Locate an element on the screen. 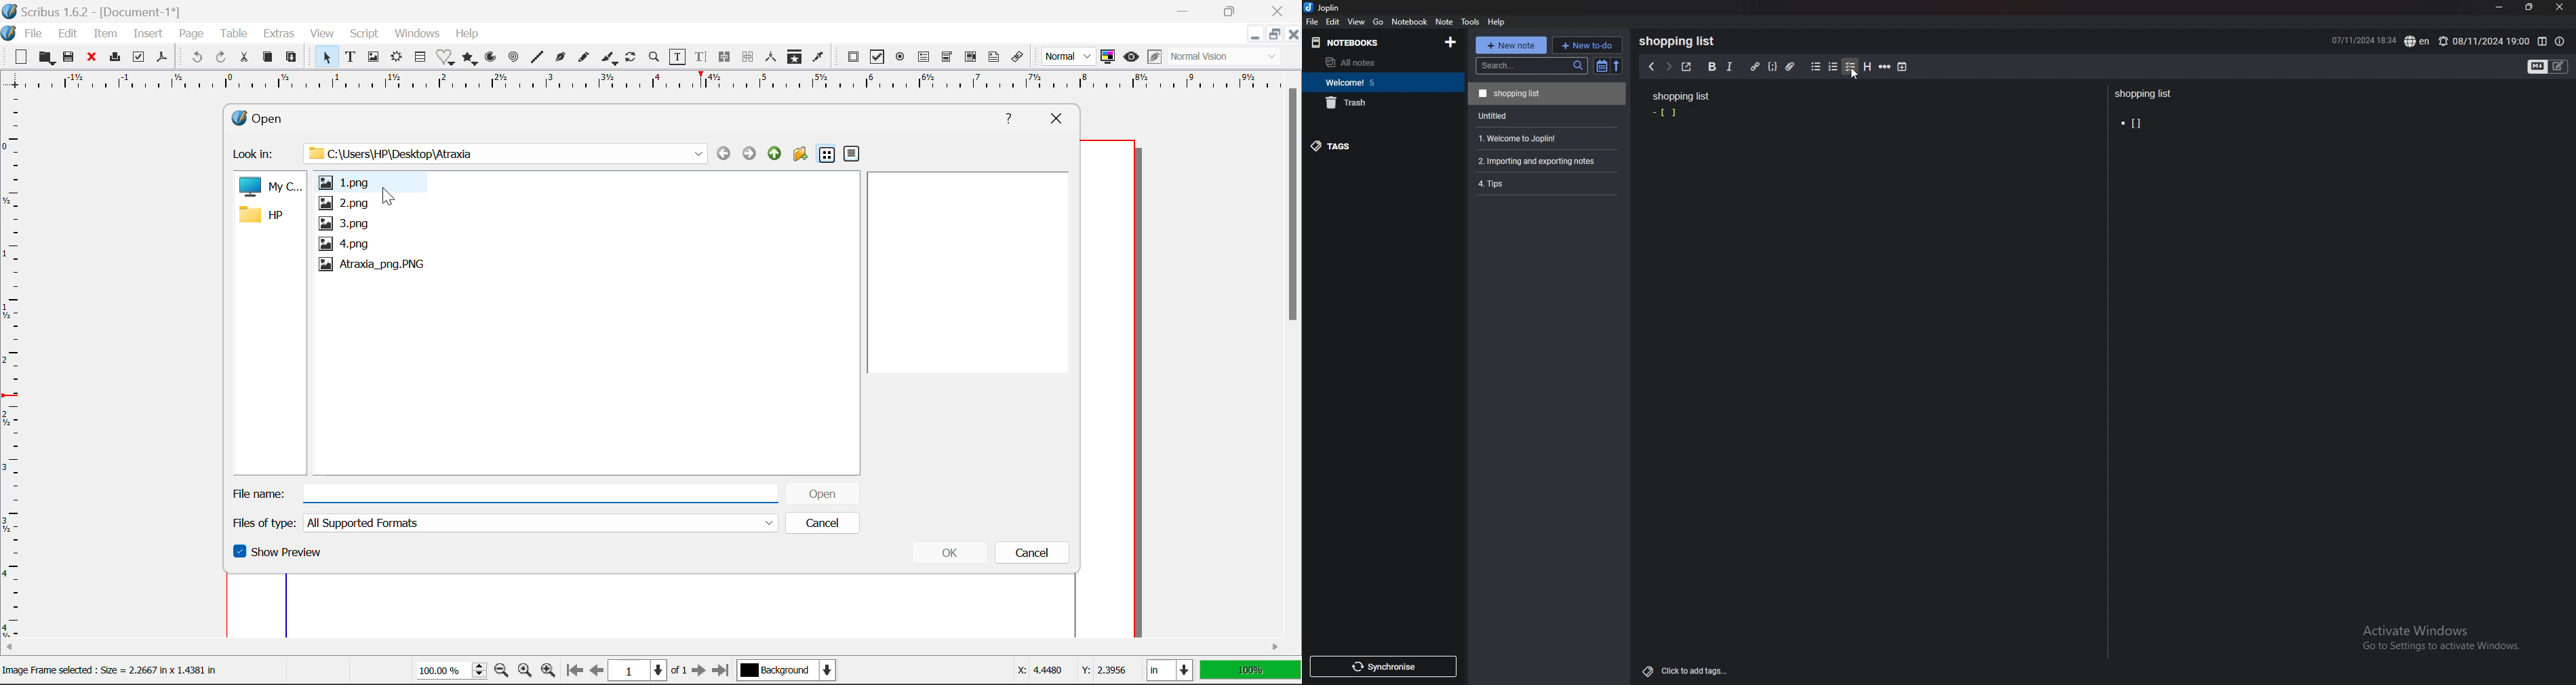  Eyedropper is located at coordinates (818, 57).